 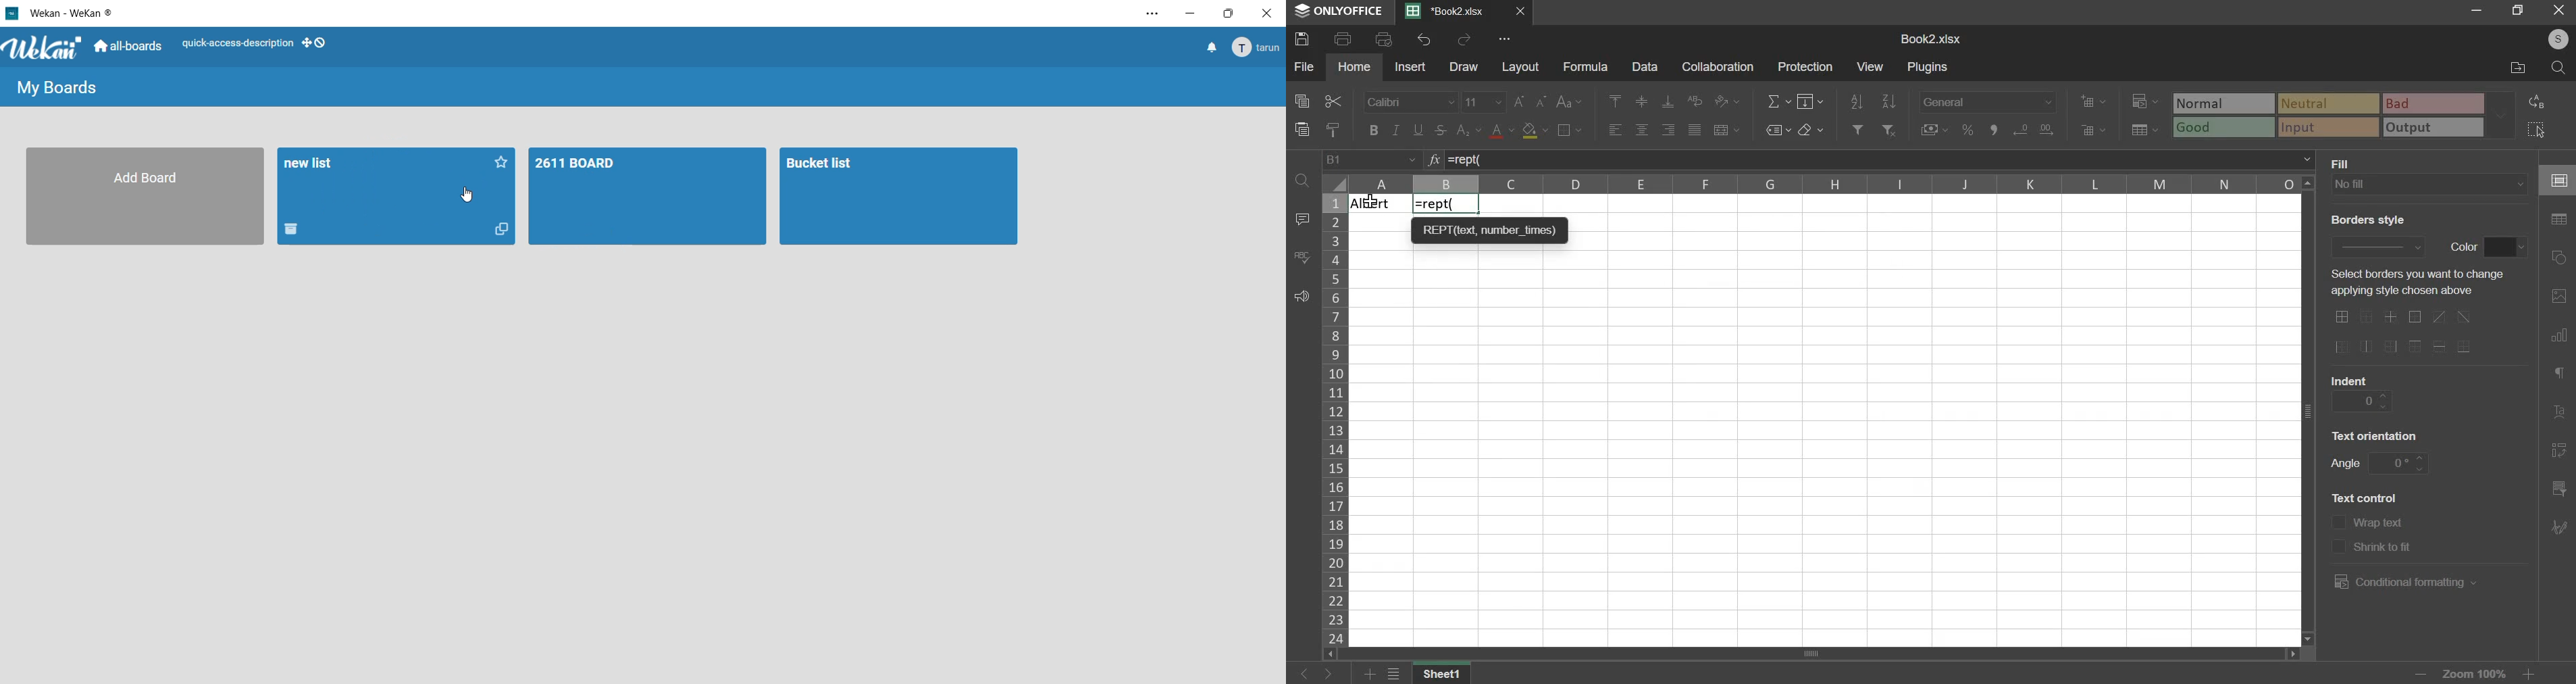 I want to click on number format, so click(x=1988, y=101).